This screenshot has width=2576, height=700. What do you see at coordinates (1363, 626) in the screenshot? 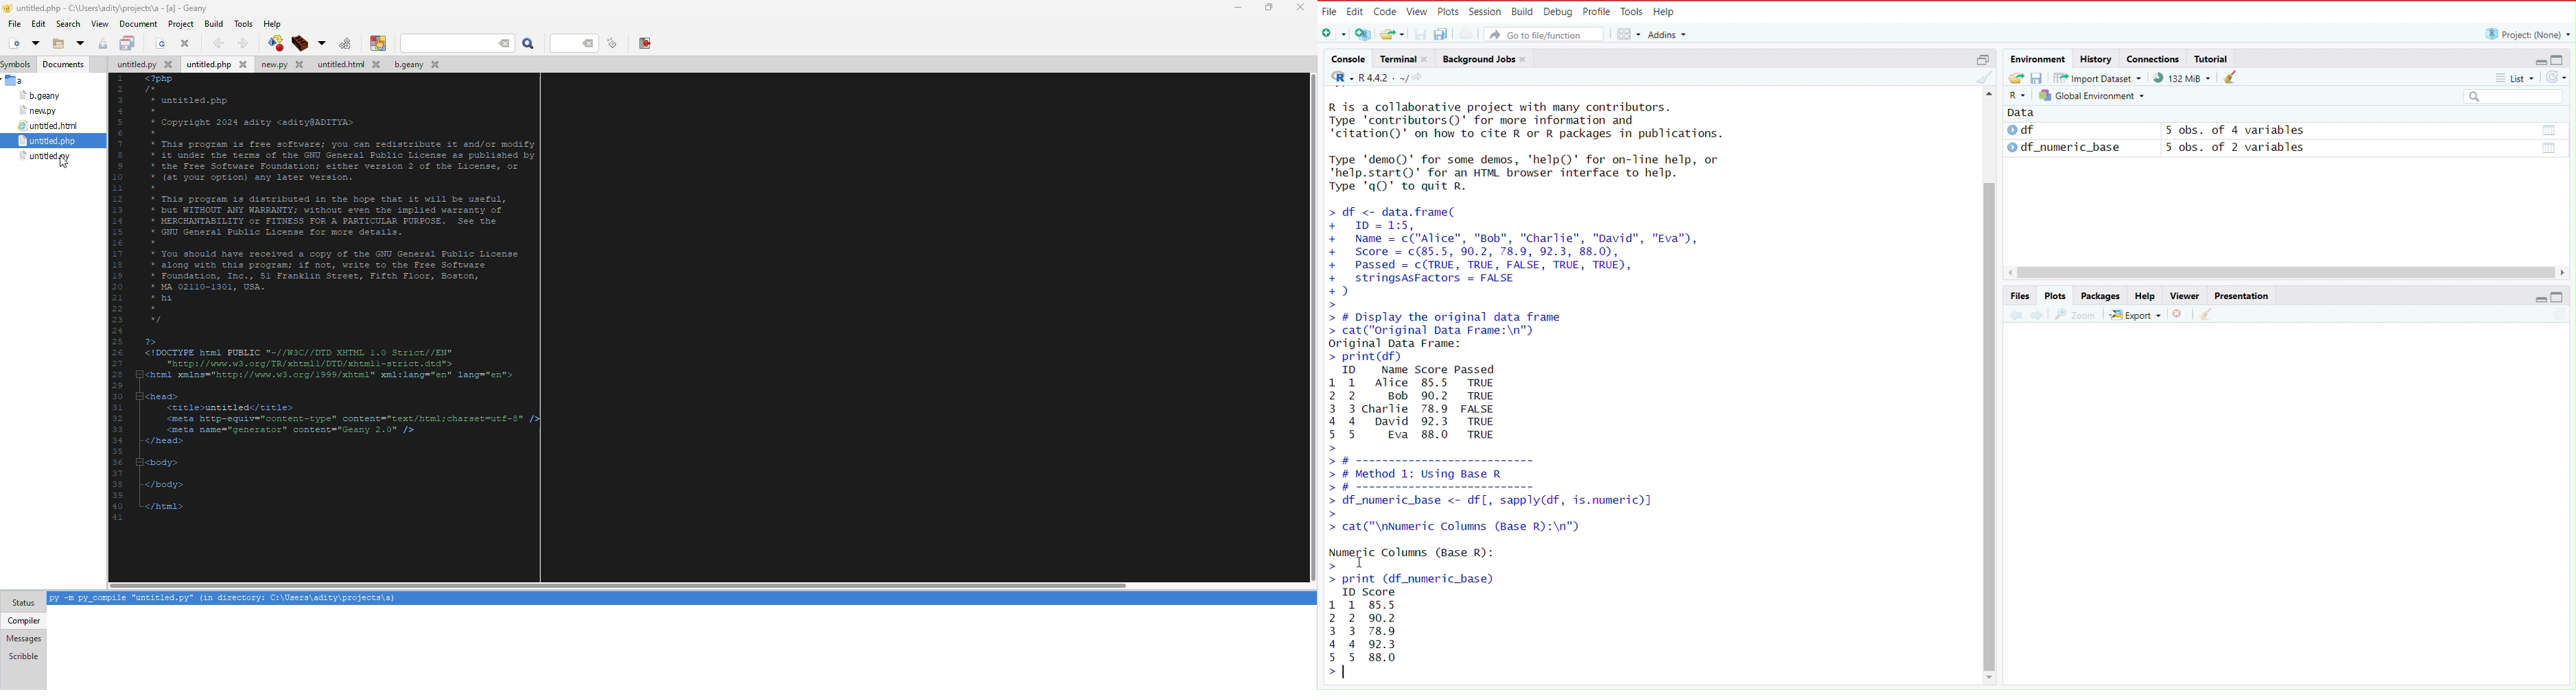
I see `Score table` at bounding box center [1363, 626].